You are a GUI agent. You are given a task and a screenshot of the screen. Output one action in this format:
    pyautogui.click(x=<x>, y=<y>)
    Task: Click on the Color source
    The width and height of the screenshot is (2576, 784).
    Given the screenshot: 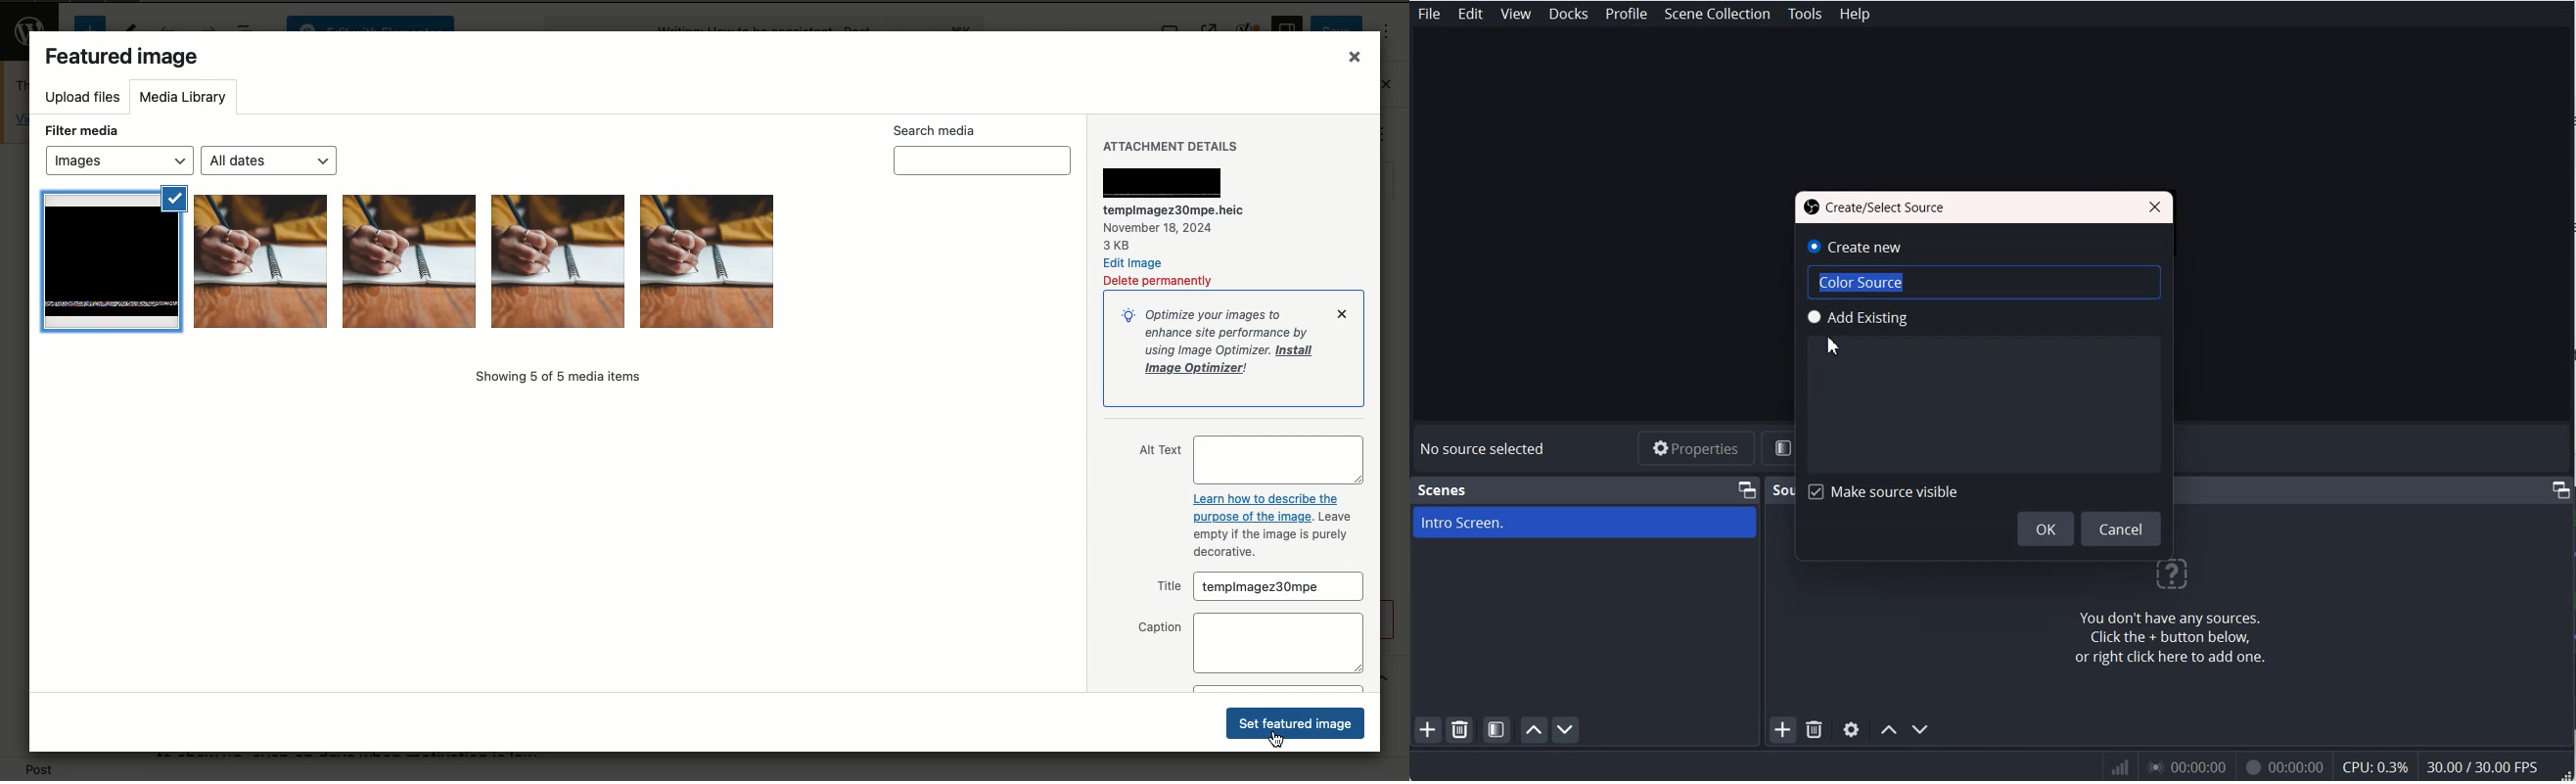 What is the action you would take?
    pyautogui.click(x=1935, y=282)
    